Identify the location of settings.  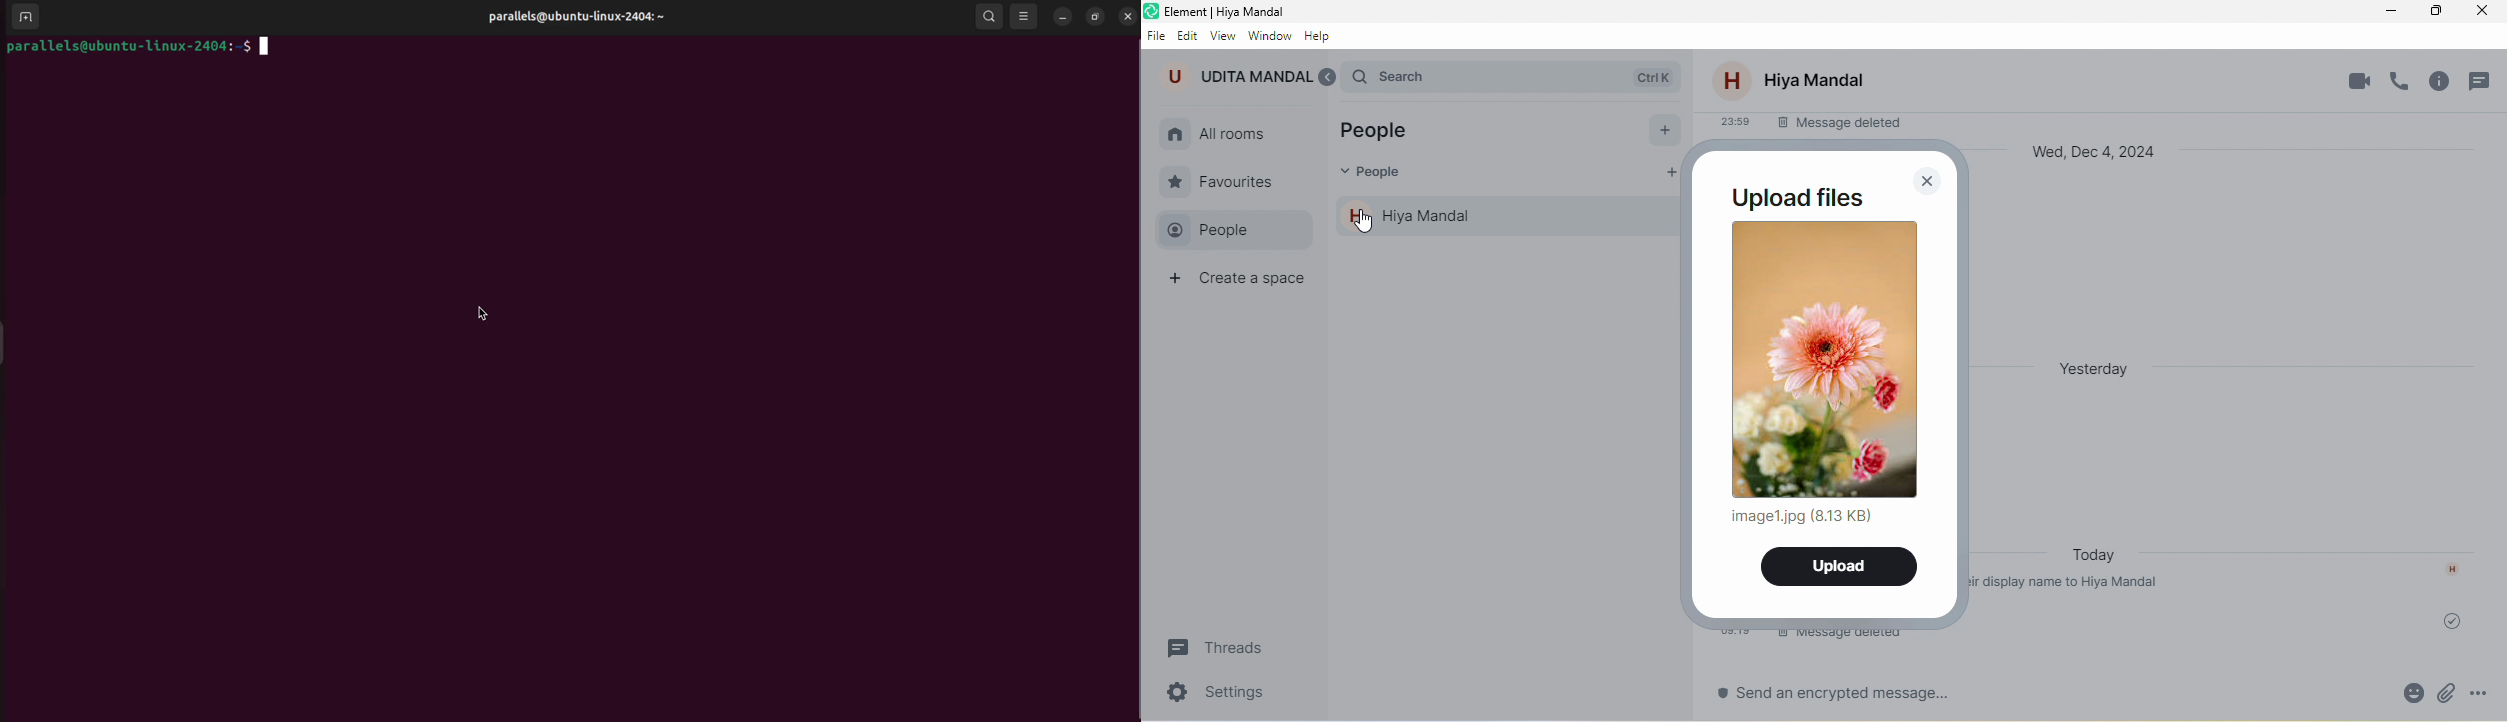
(1225, 695).